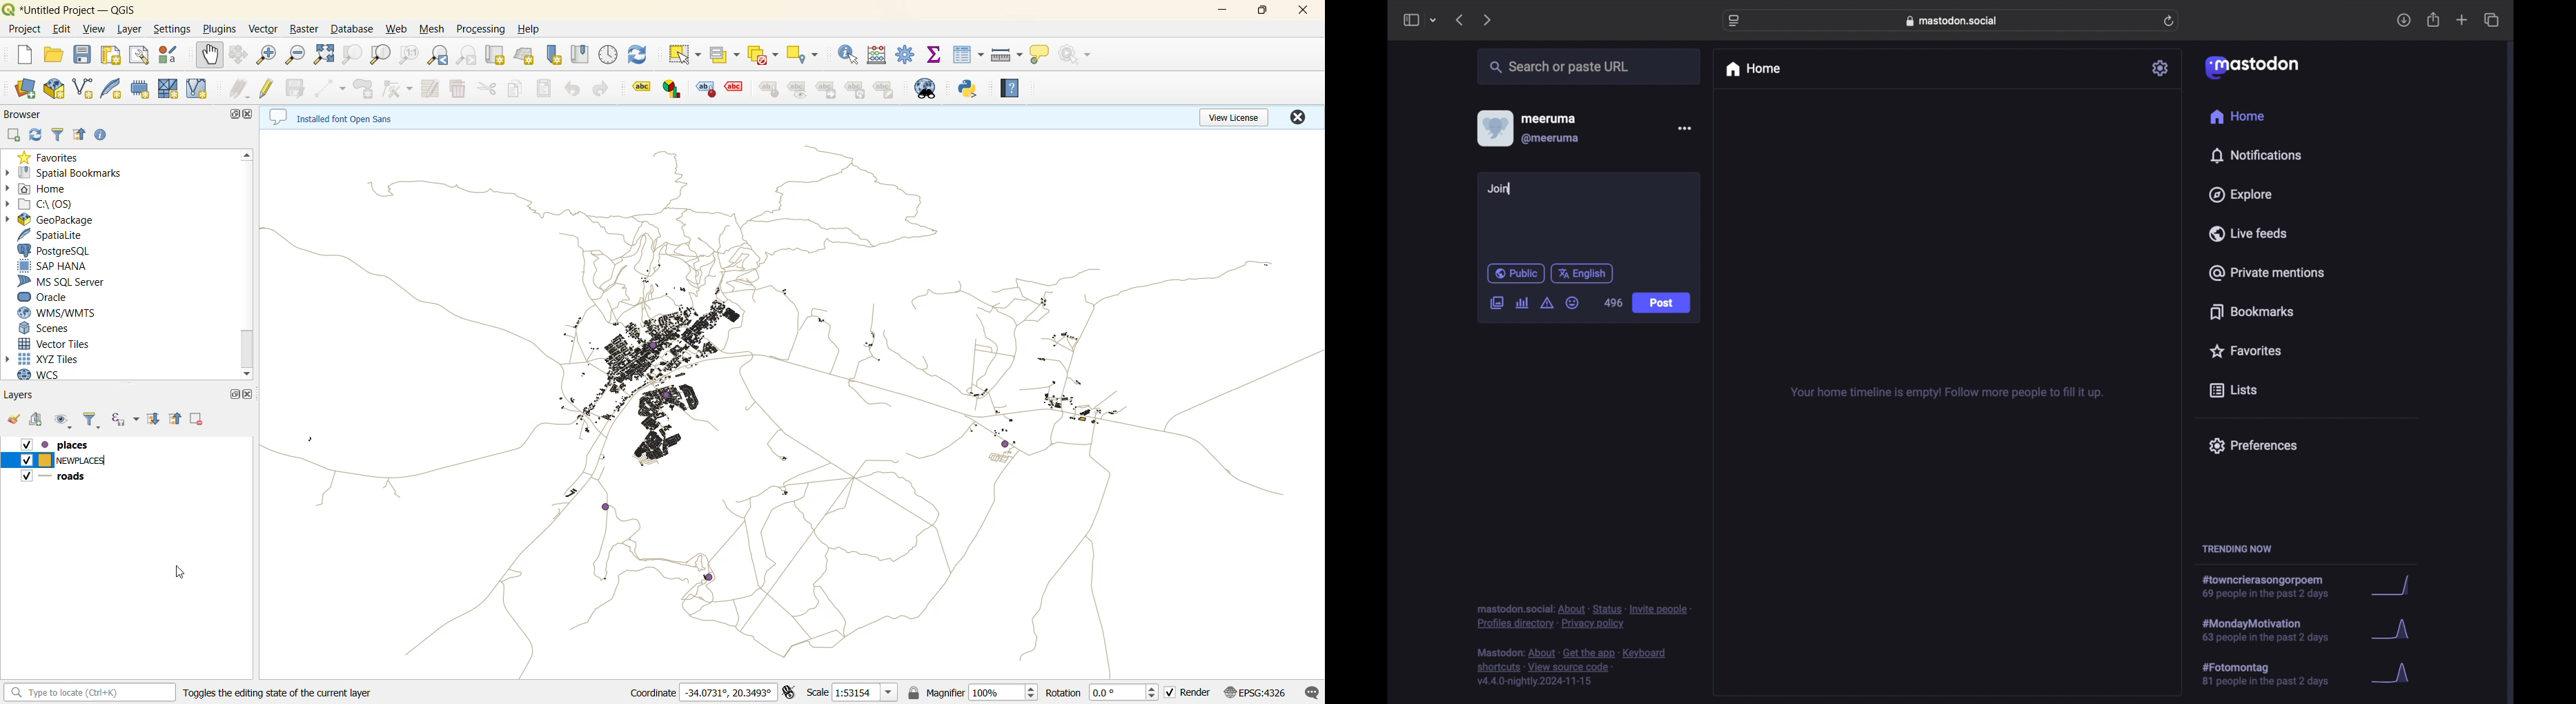 Image resolution: width=2576 pixels, height=728 pixels. I want to click on wms/wmts, so click(57, 313).